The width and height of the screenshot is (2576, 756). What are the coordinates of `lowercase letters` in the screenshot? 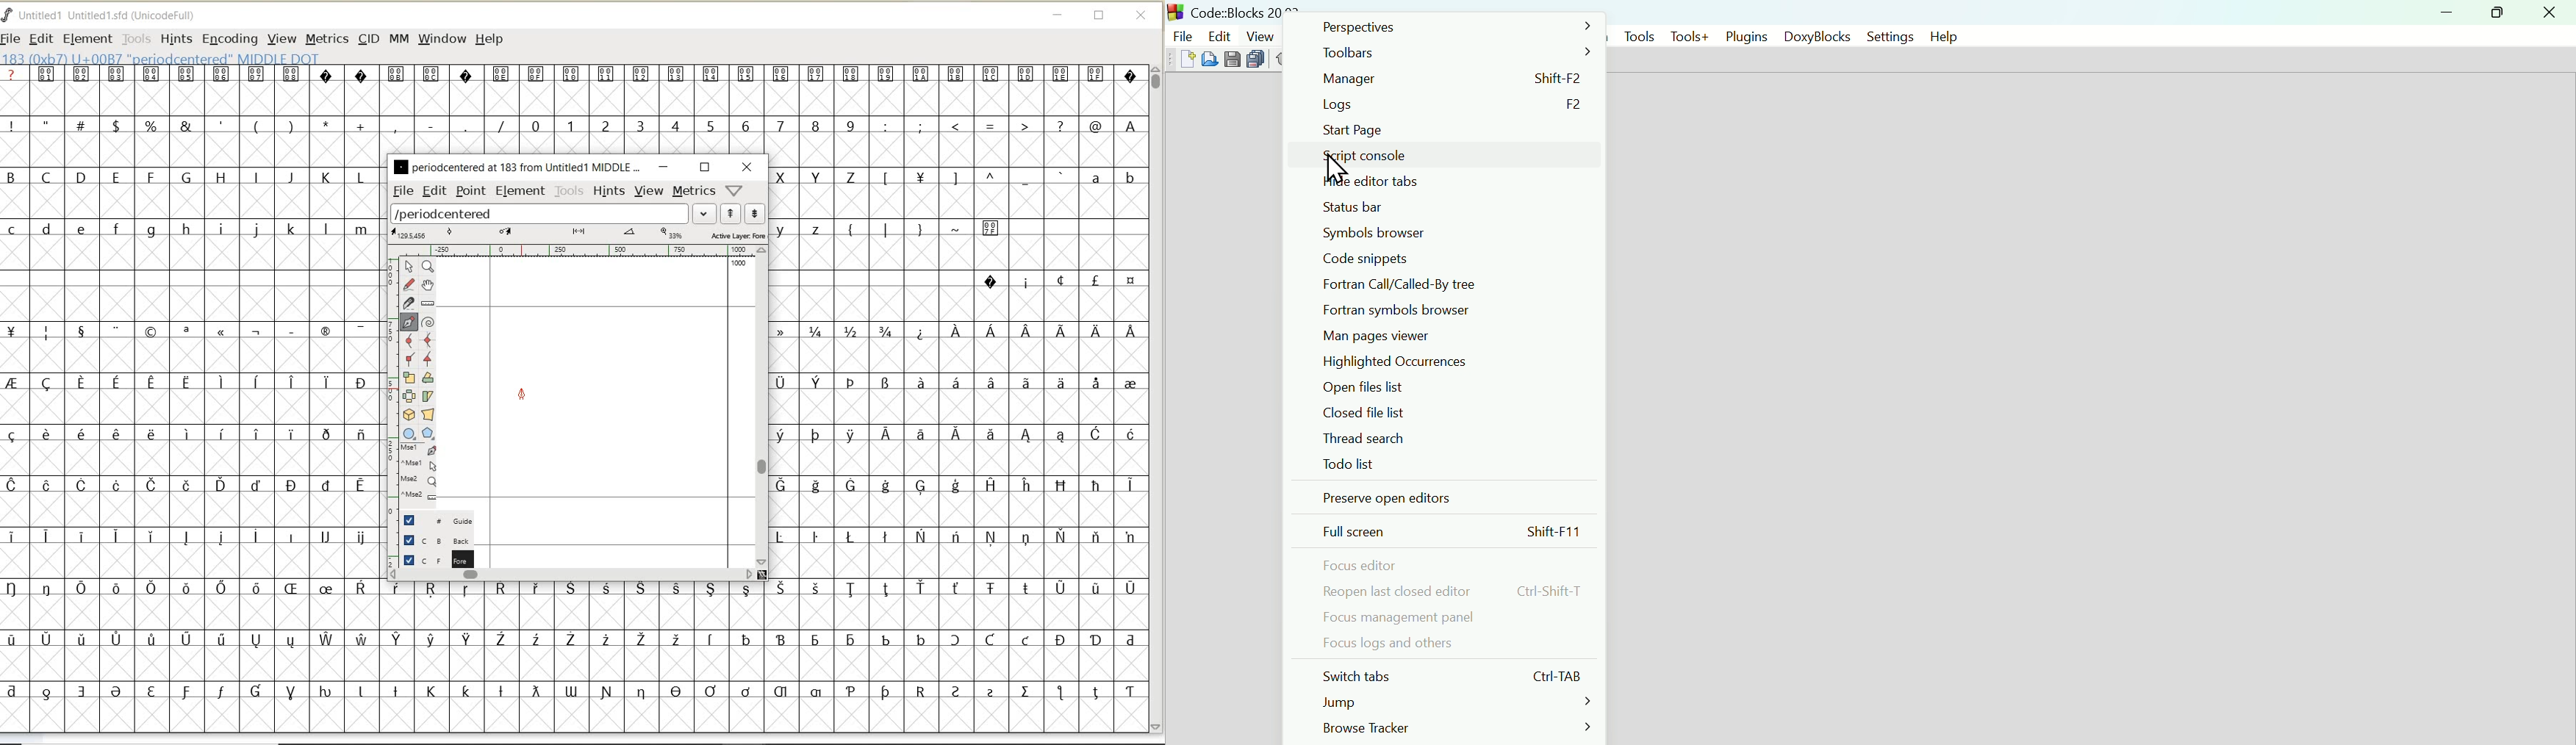 It's located at (807, 228).